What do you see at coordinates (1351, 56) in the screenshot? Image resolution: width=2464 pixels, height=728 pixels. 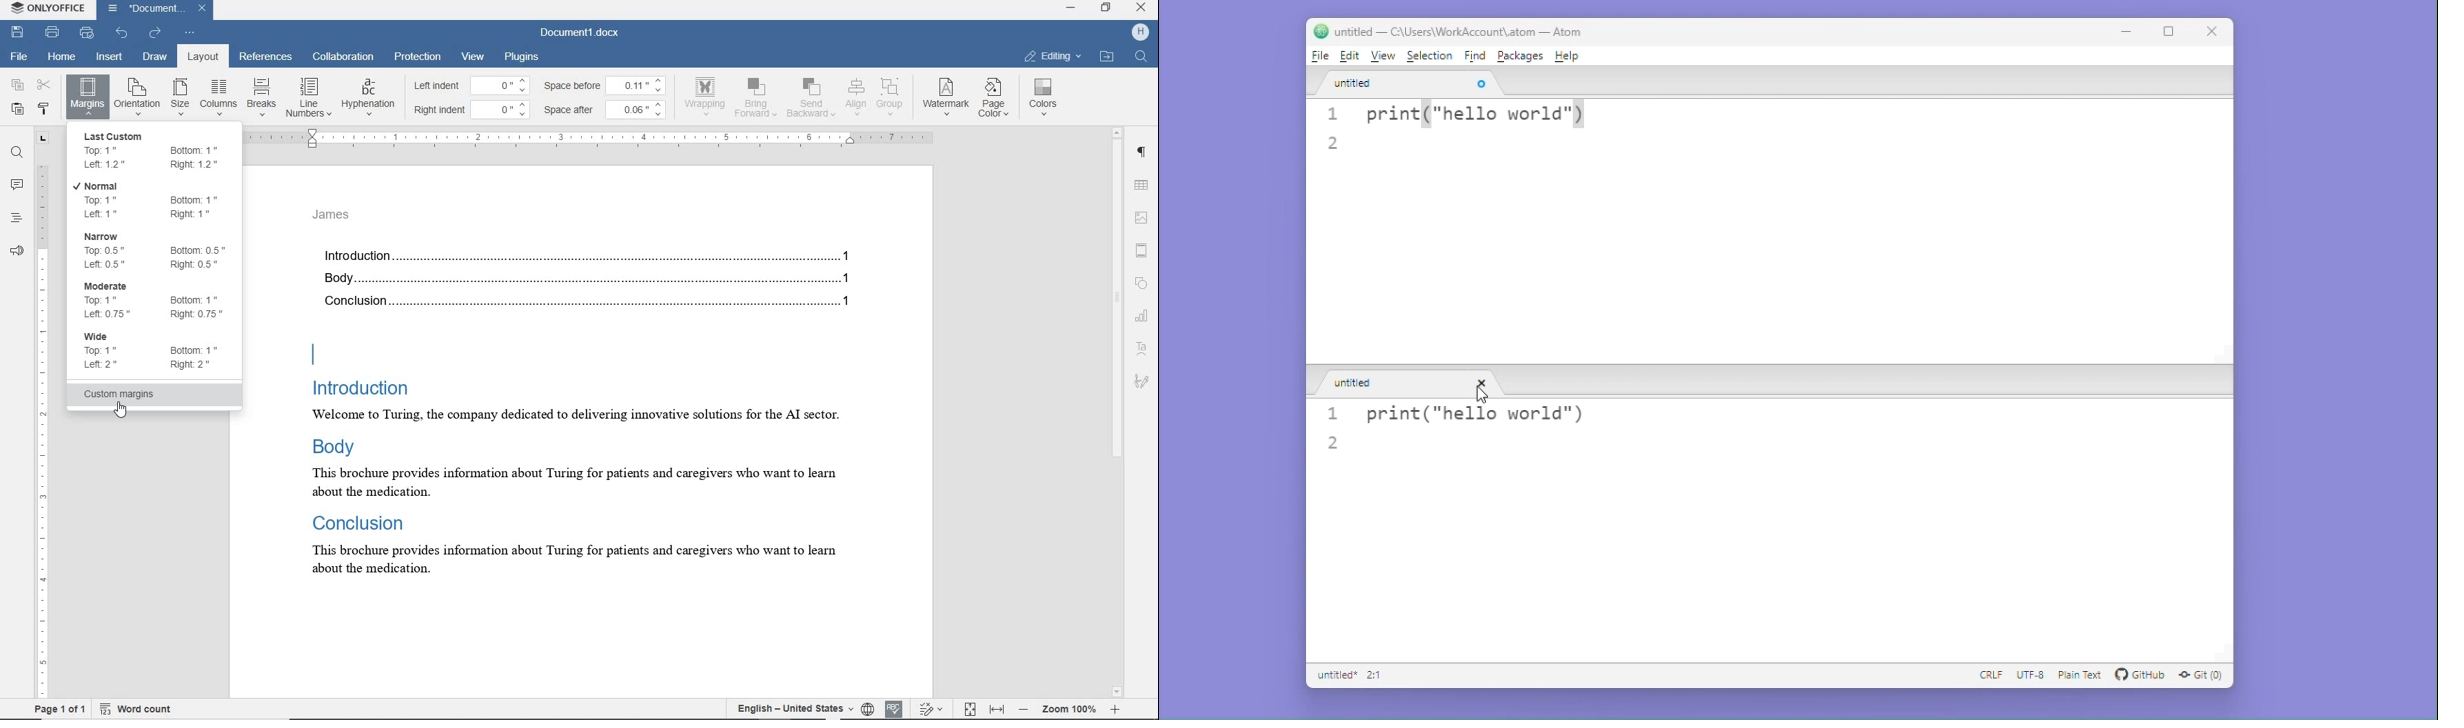 I see `Edit` at bounding box center [1351, 56].